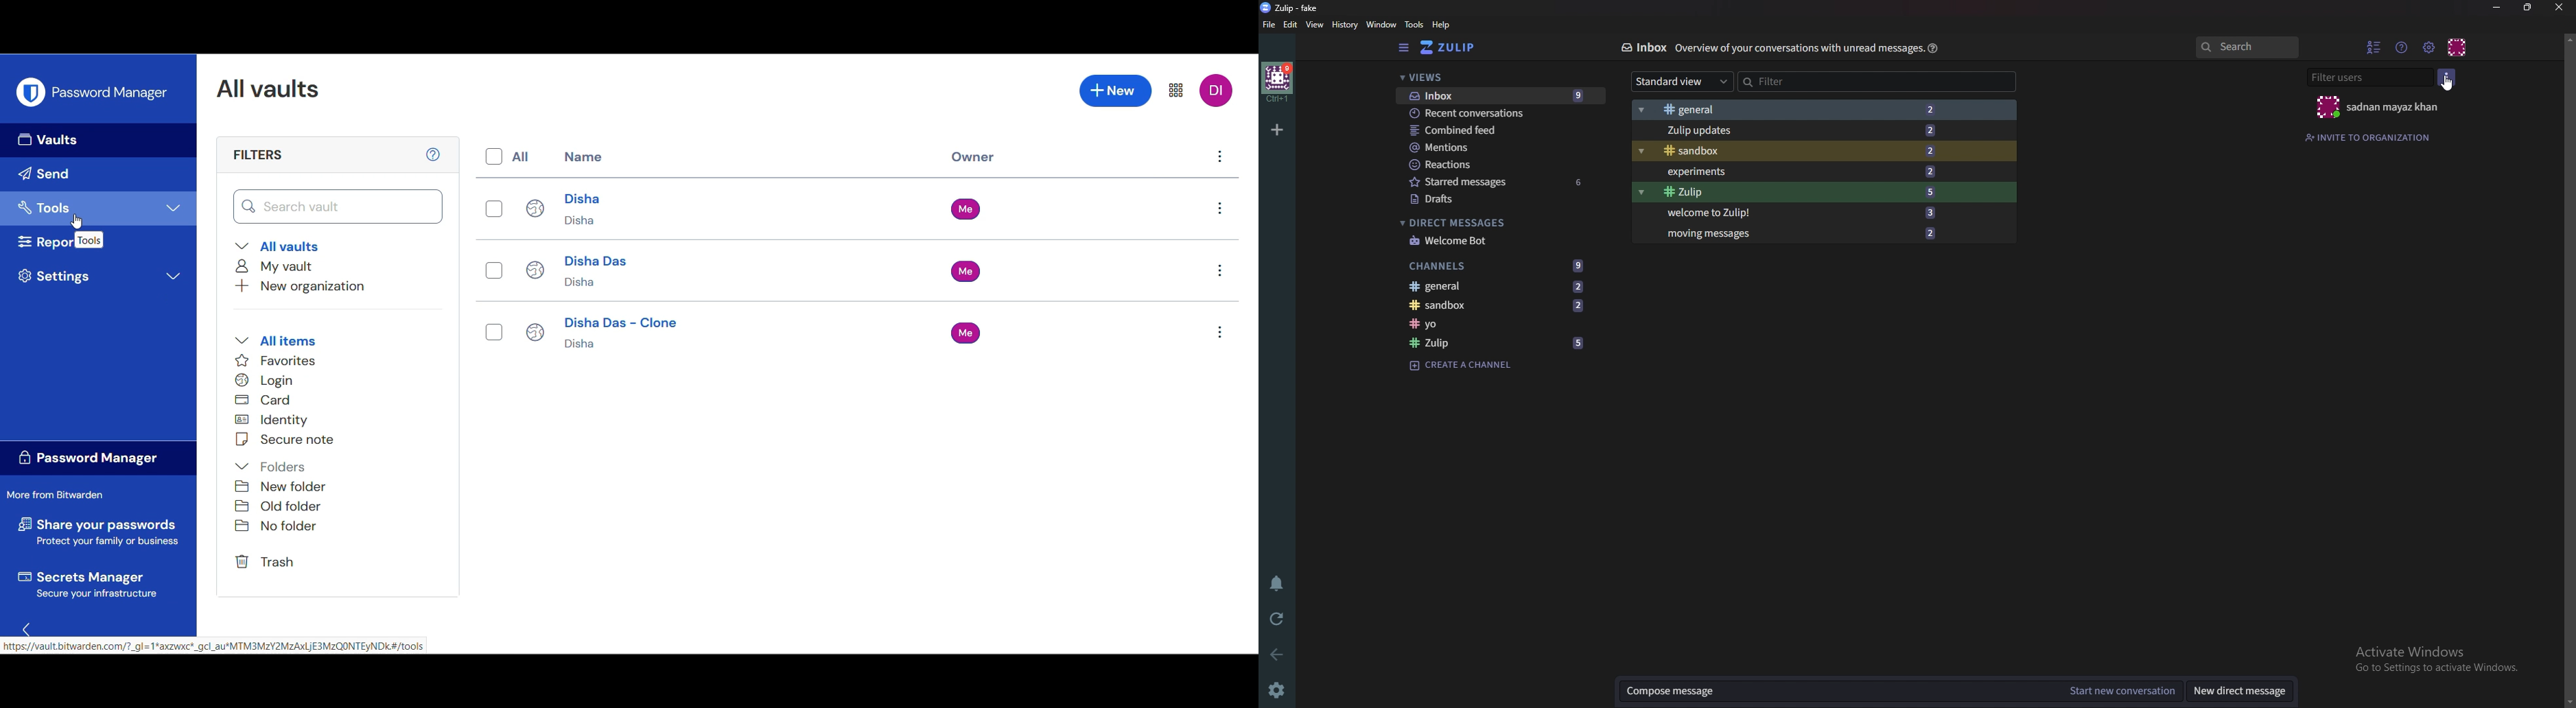 This screenshot has height=728, width=2576. Describe the element at coordinates (2244, 692) in the screenshot. I see `New direct message` at that location.